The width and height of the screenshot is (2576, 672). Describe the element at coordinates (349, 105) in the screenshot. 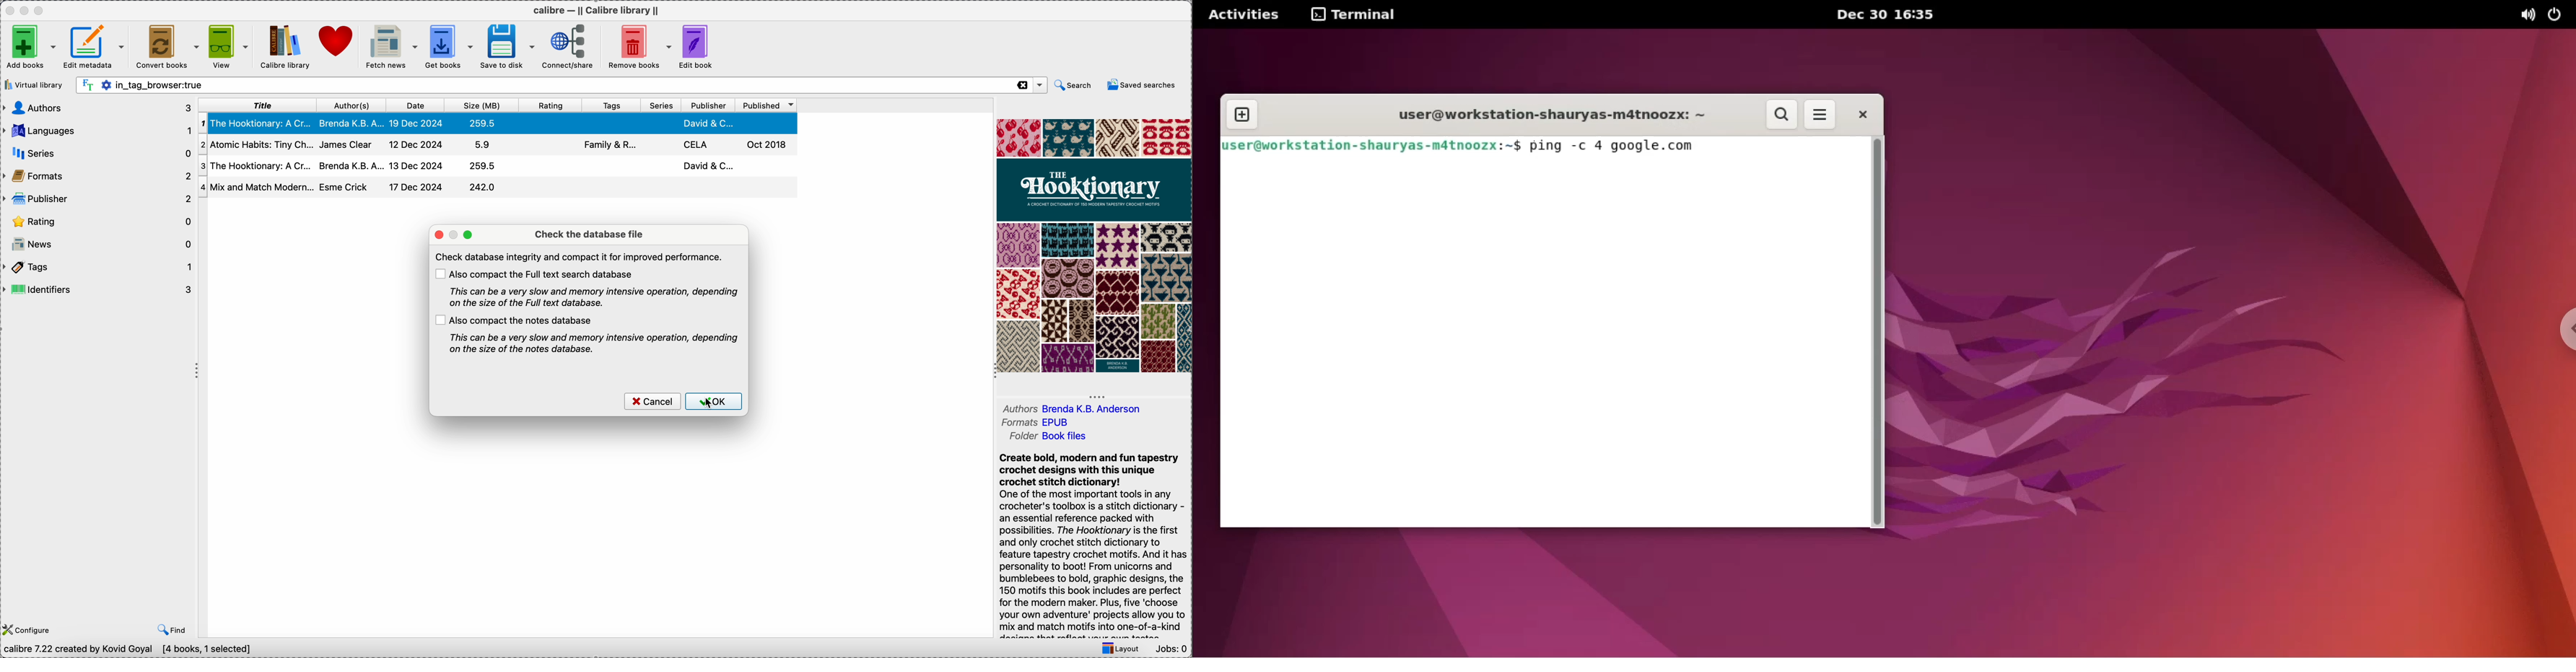

I see `author(s)` at that location.